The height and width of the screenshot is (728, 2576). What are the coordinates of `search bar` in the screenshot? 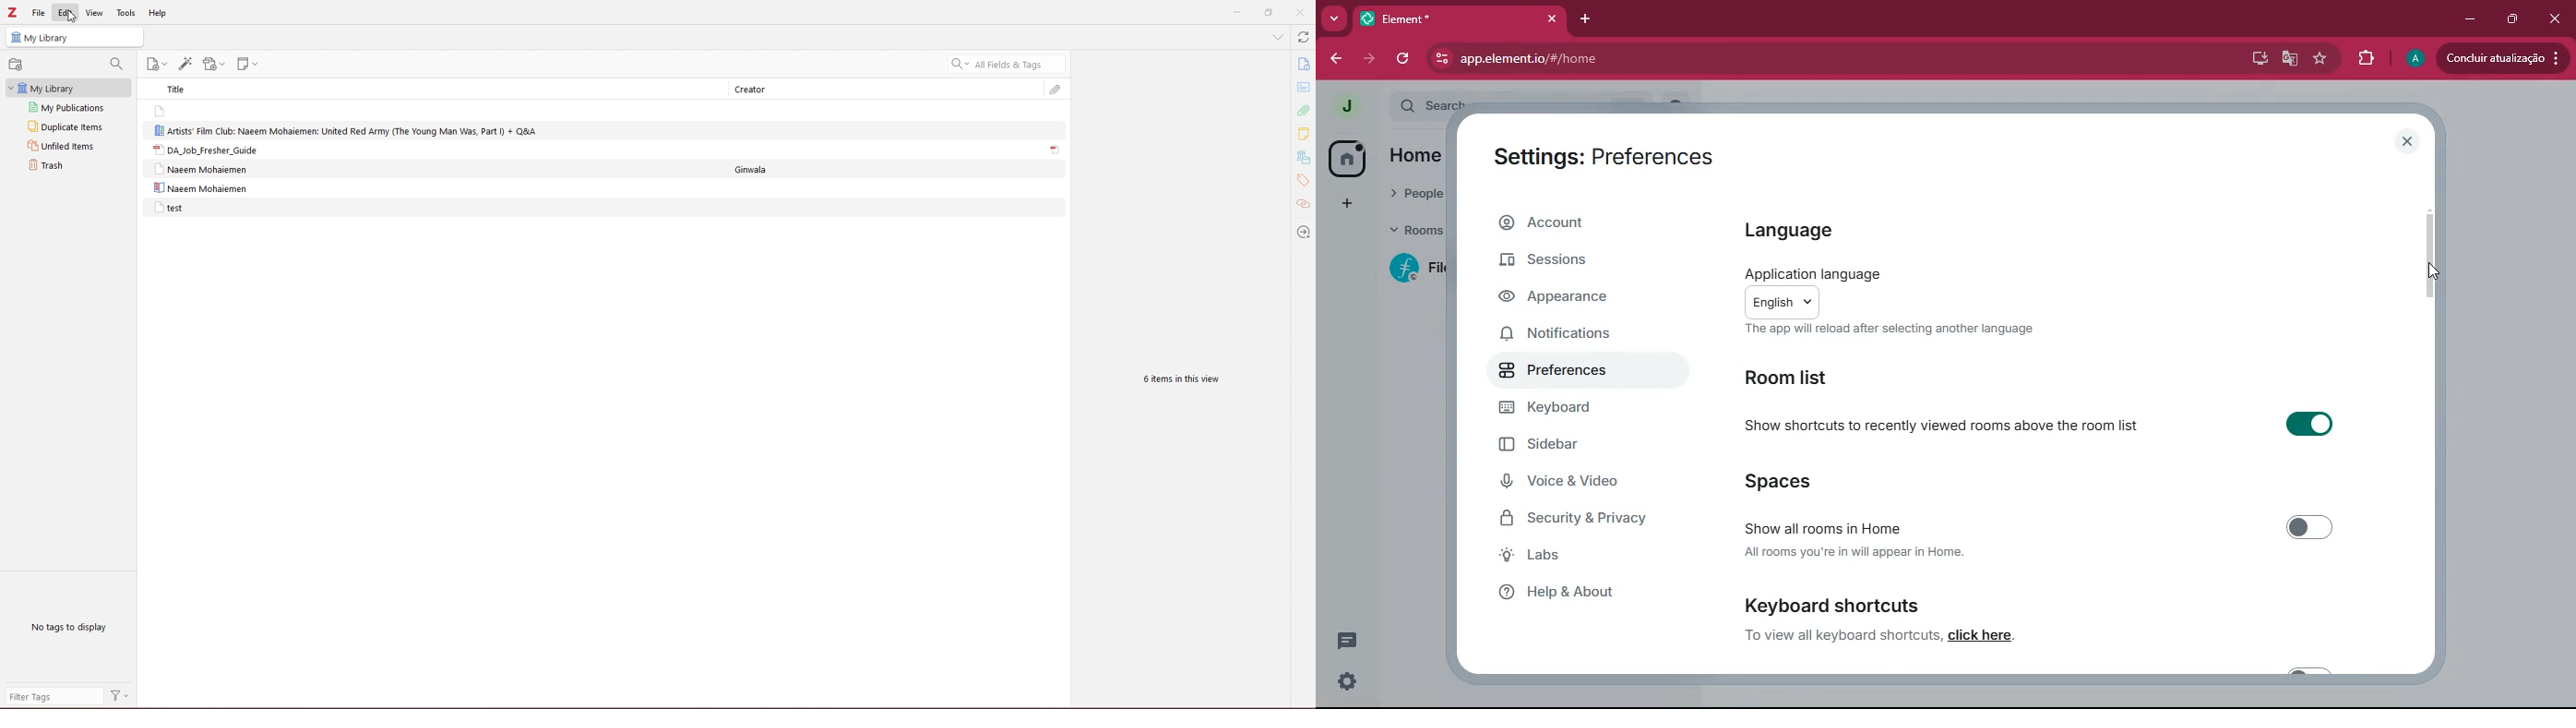 It's located at (1007, 64).